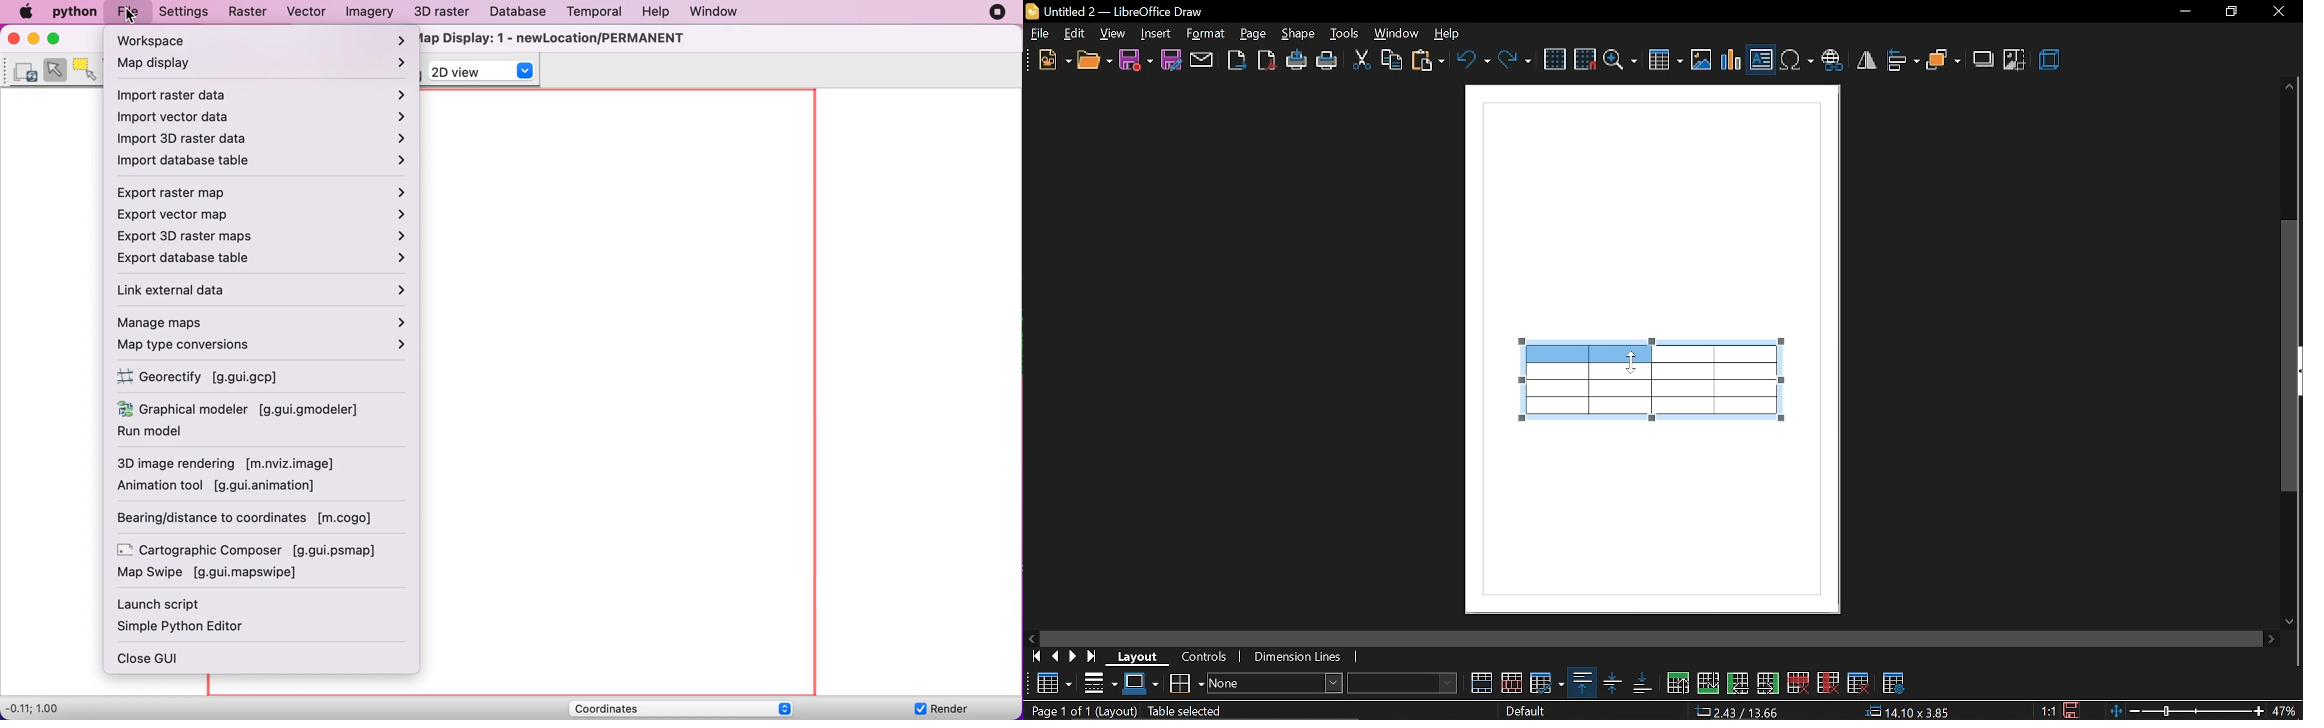 The height and width of the screenshot is (728, 2324). I want to click on help, so click(1452, 33).